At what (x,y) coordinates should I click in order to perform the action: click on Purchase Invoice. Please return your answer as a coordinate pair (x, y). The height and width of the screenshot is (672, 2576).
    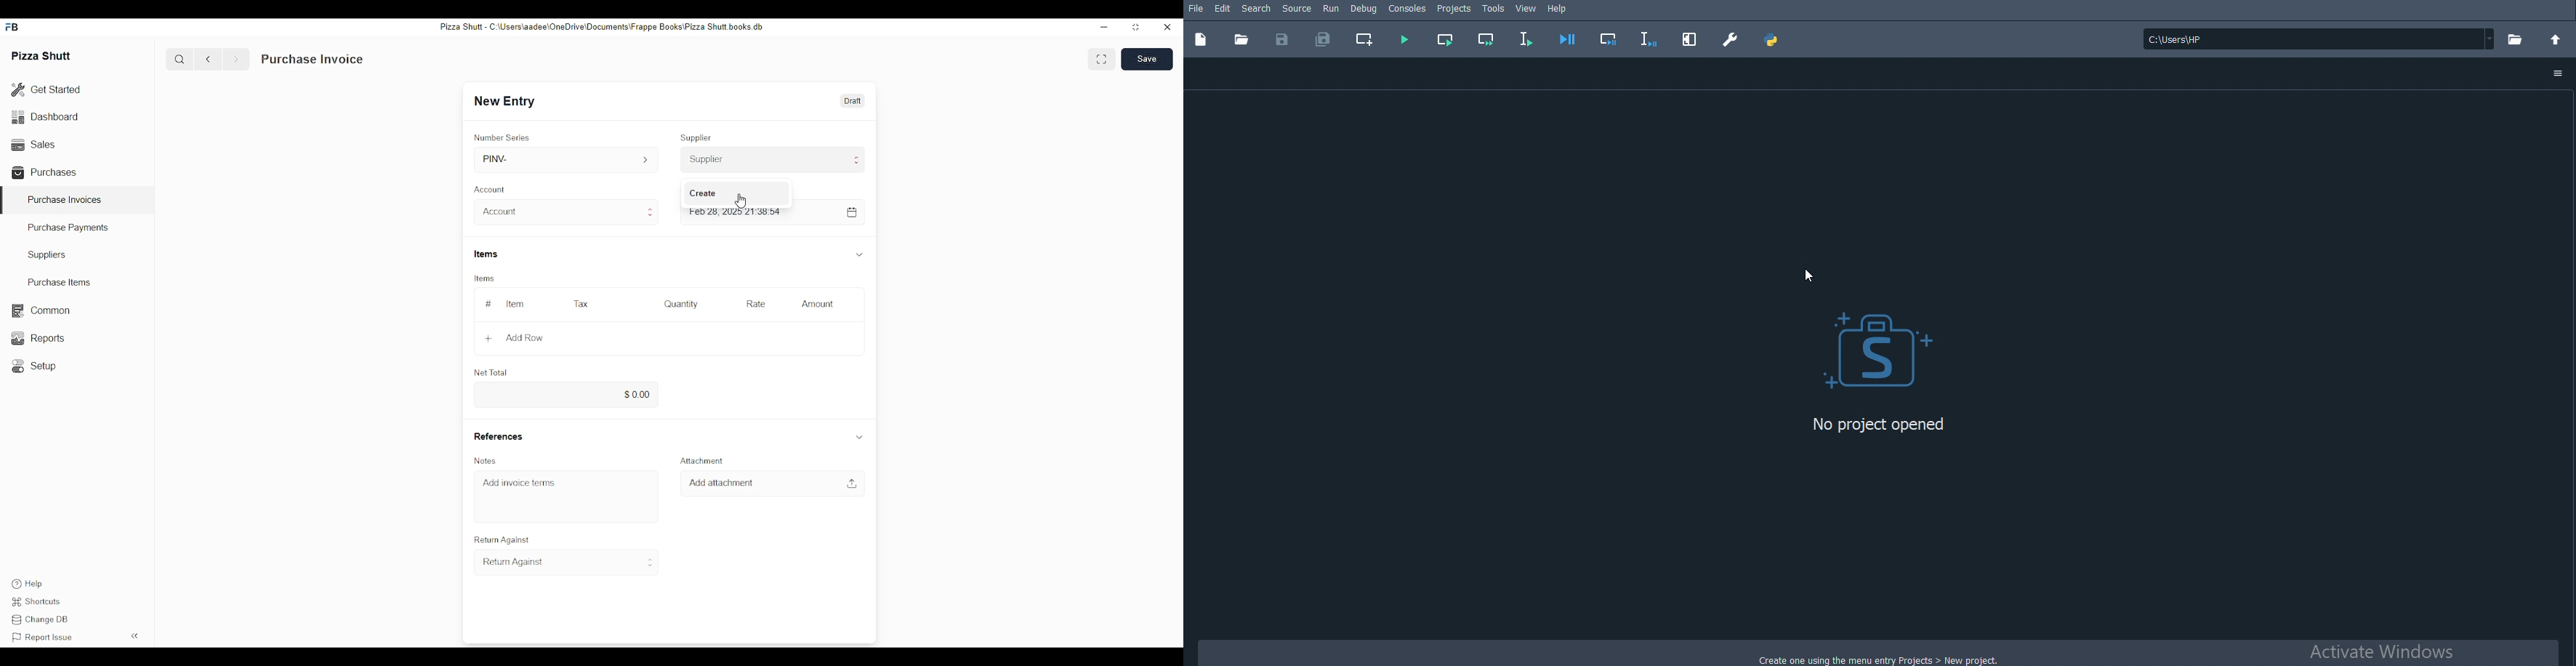
    Looking at the image, I should click on (313, 59).